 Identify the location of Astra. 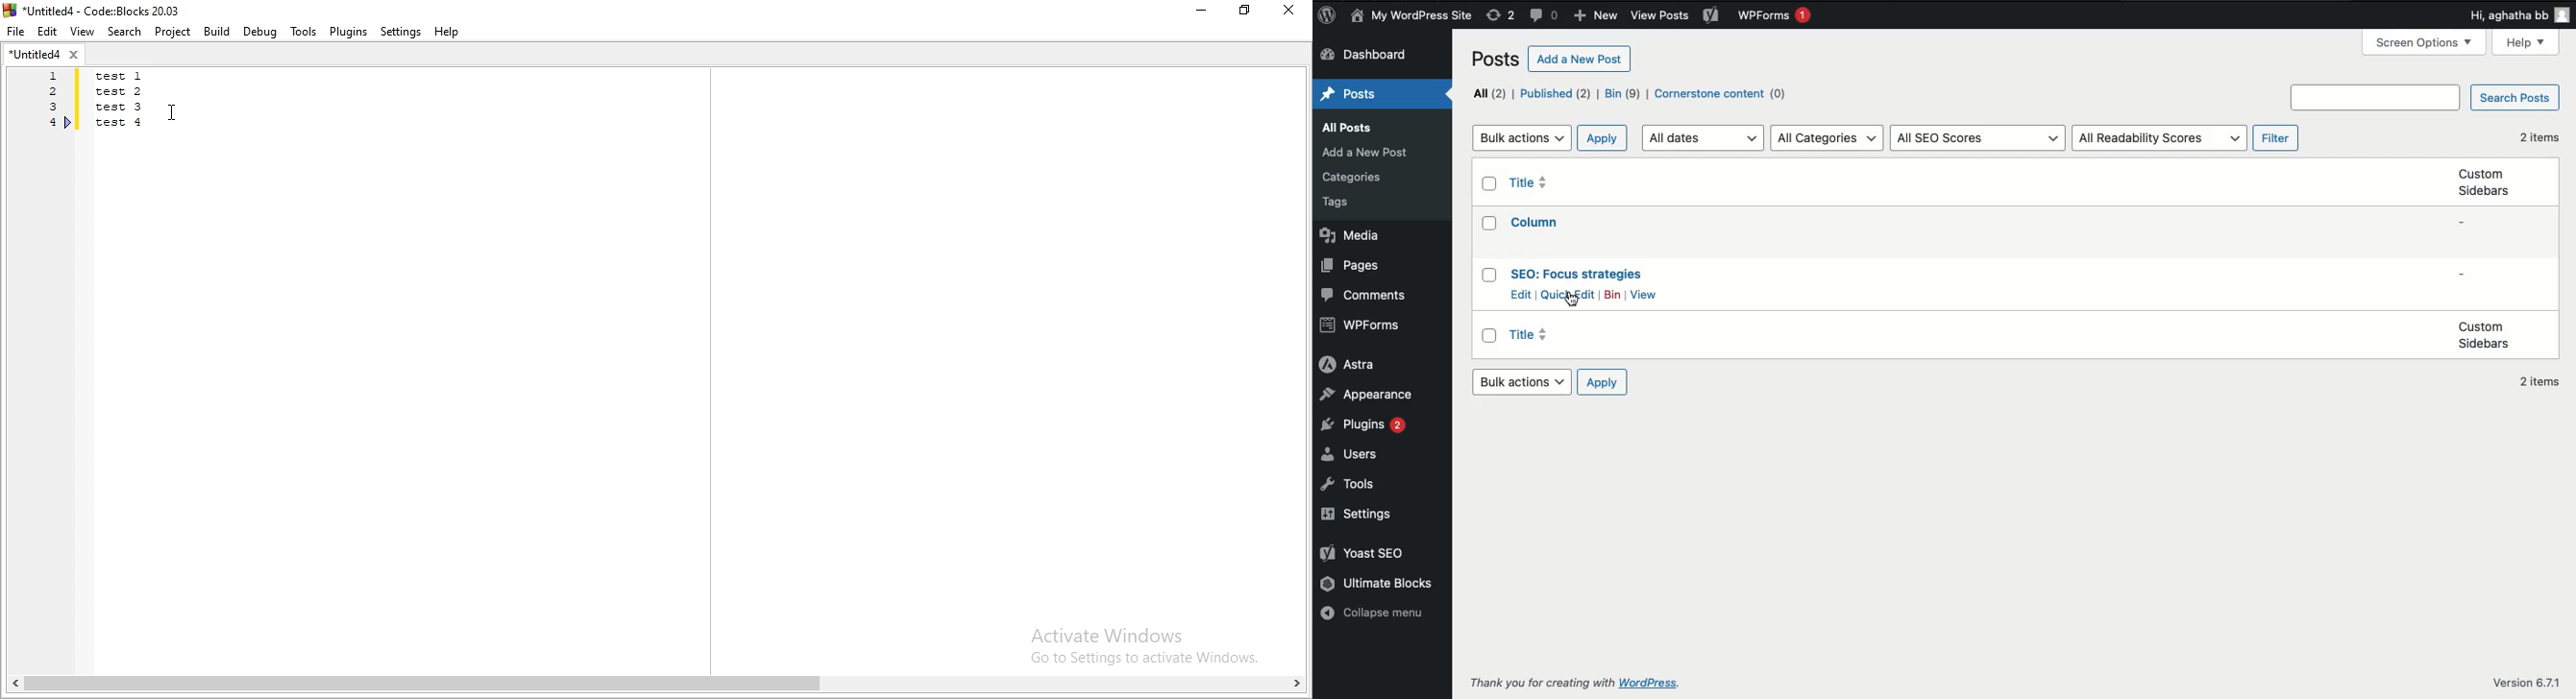
(1347, 364).